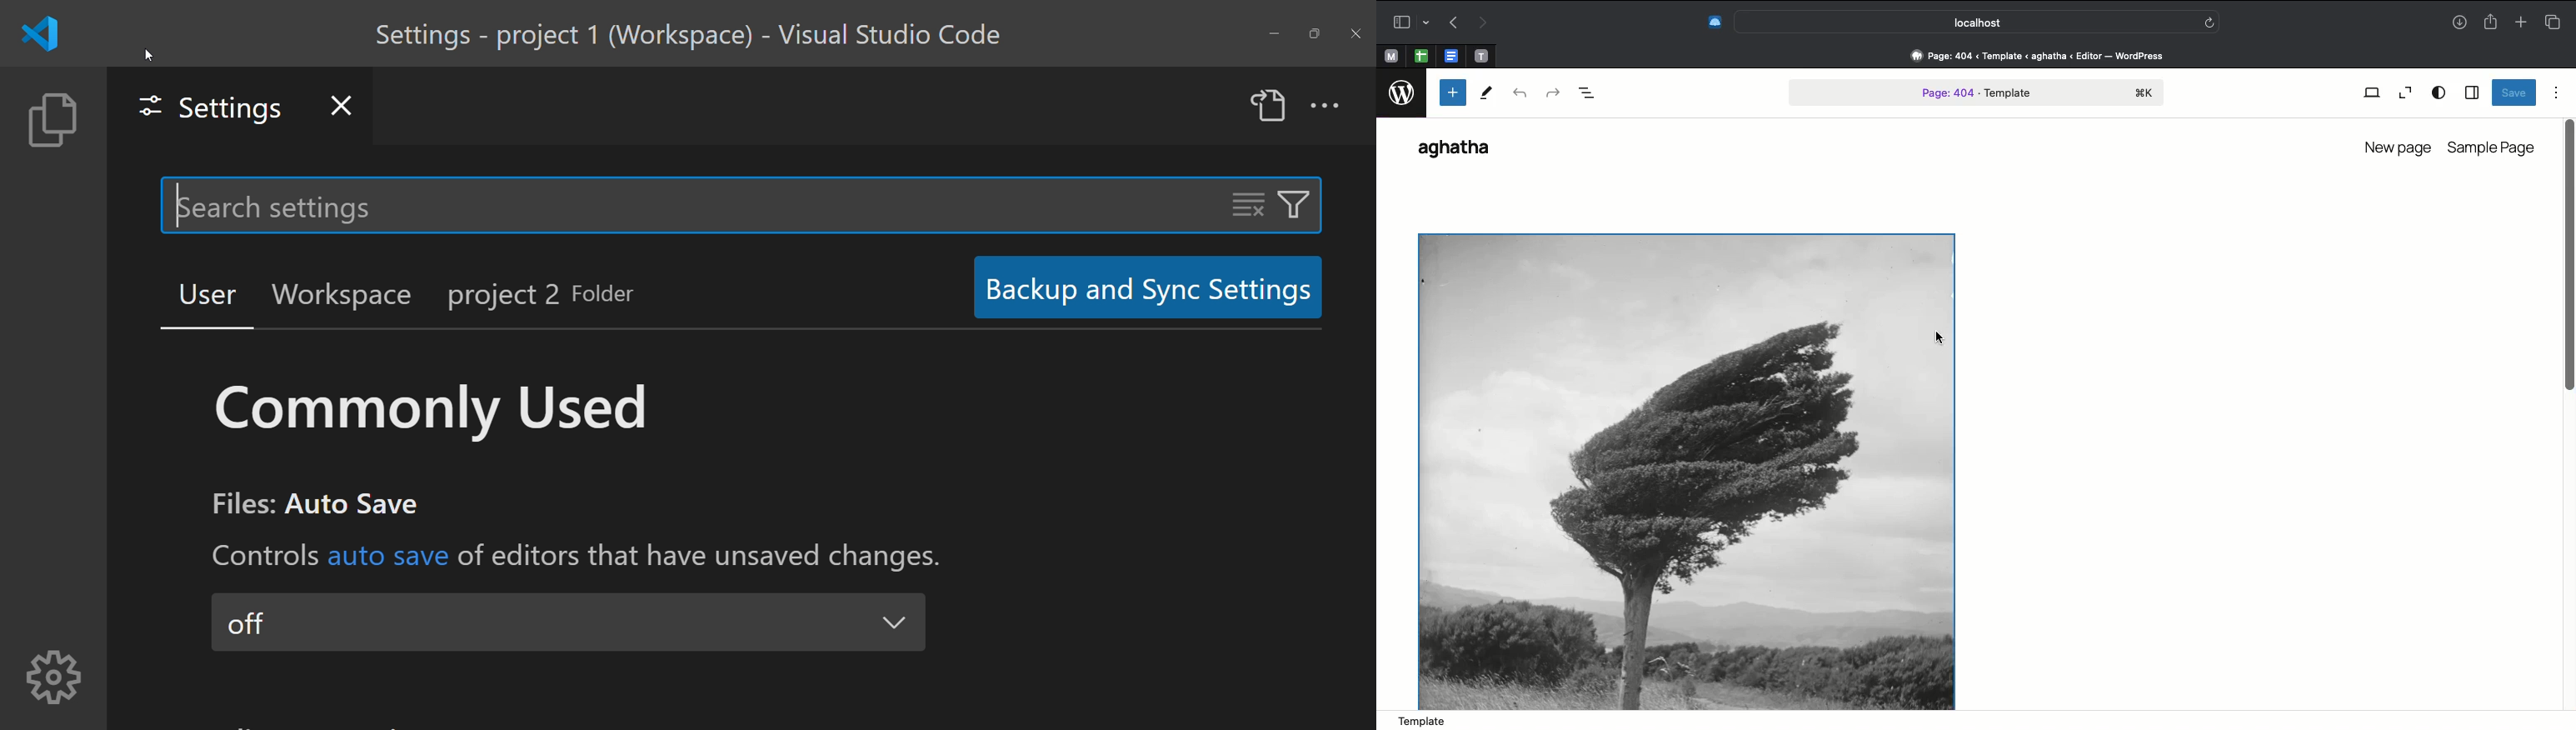  I want to click on settings, so click(204, 105).